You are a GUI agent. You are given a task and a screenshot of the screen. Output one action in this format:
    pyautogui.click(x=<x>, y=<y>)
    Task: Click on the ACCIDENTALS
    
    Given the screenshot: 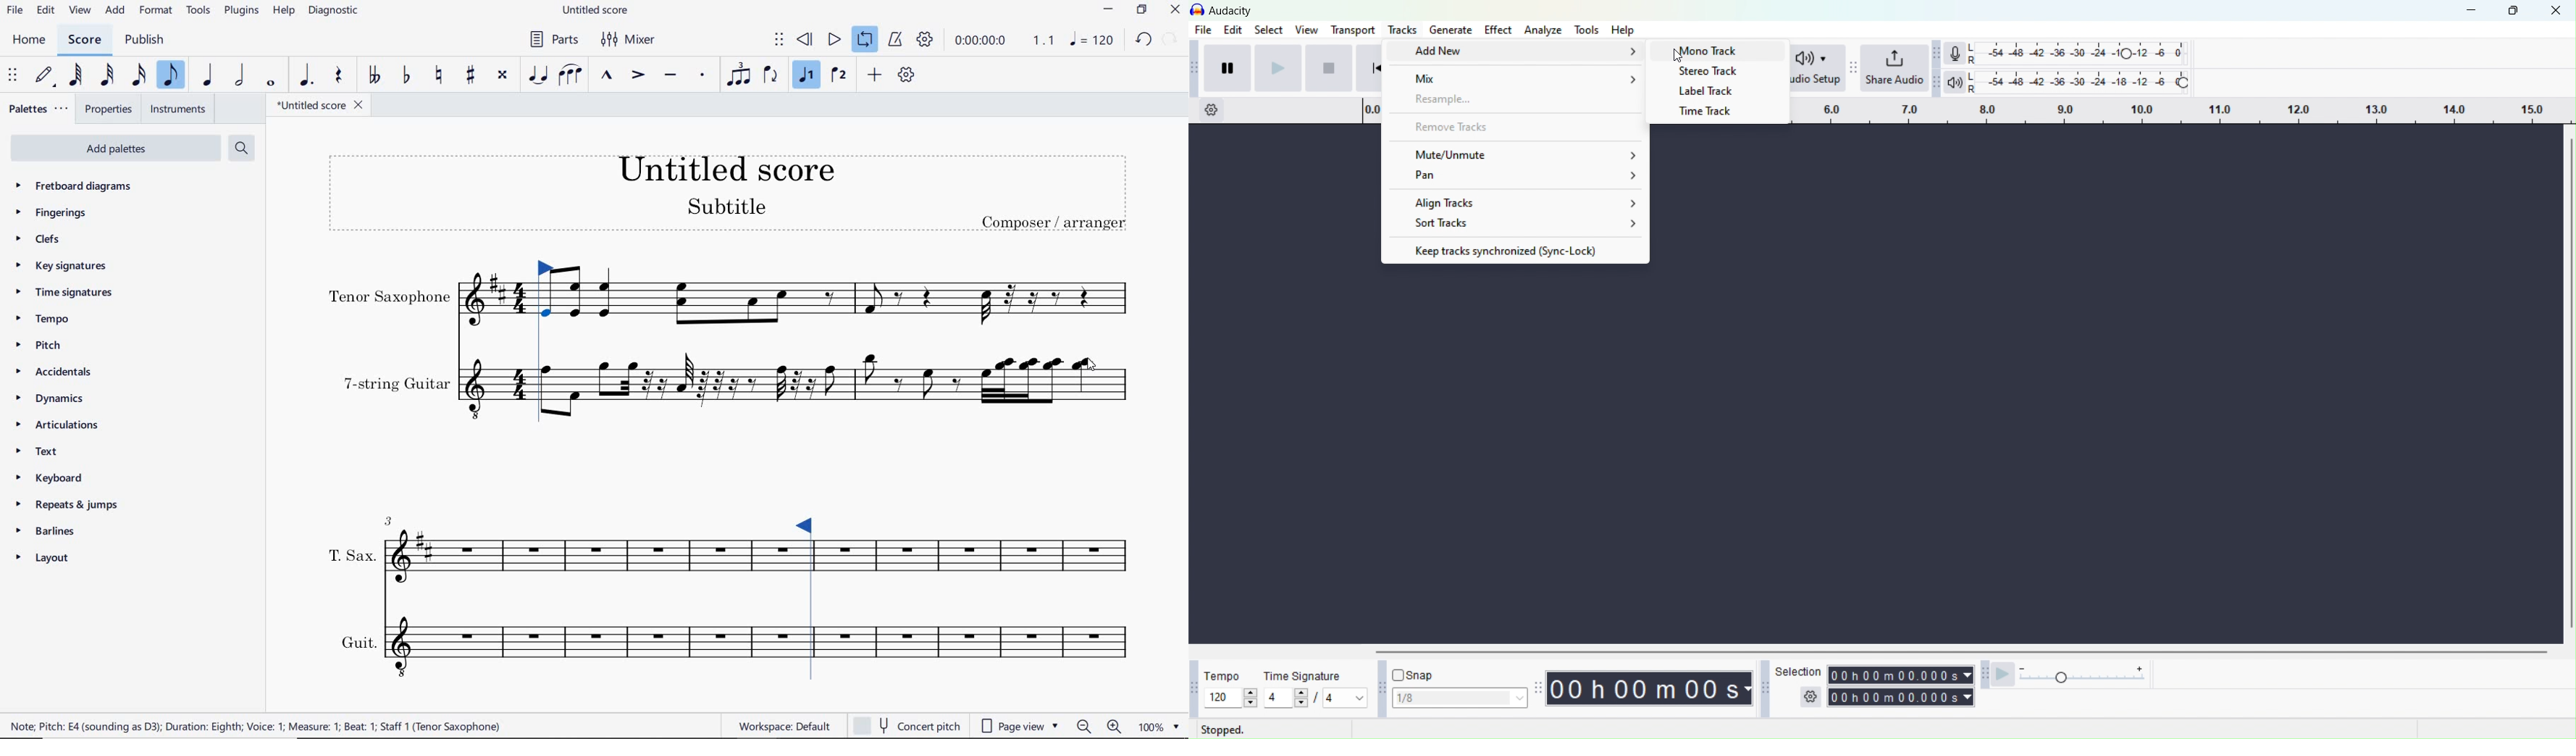 What is the action you would take?
    pyautogui.click(x=51, y=374)
    